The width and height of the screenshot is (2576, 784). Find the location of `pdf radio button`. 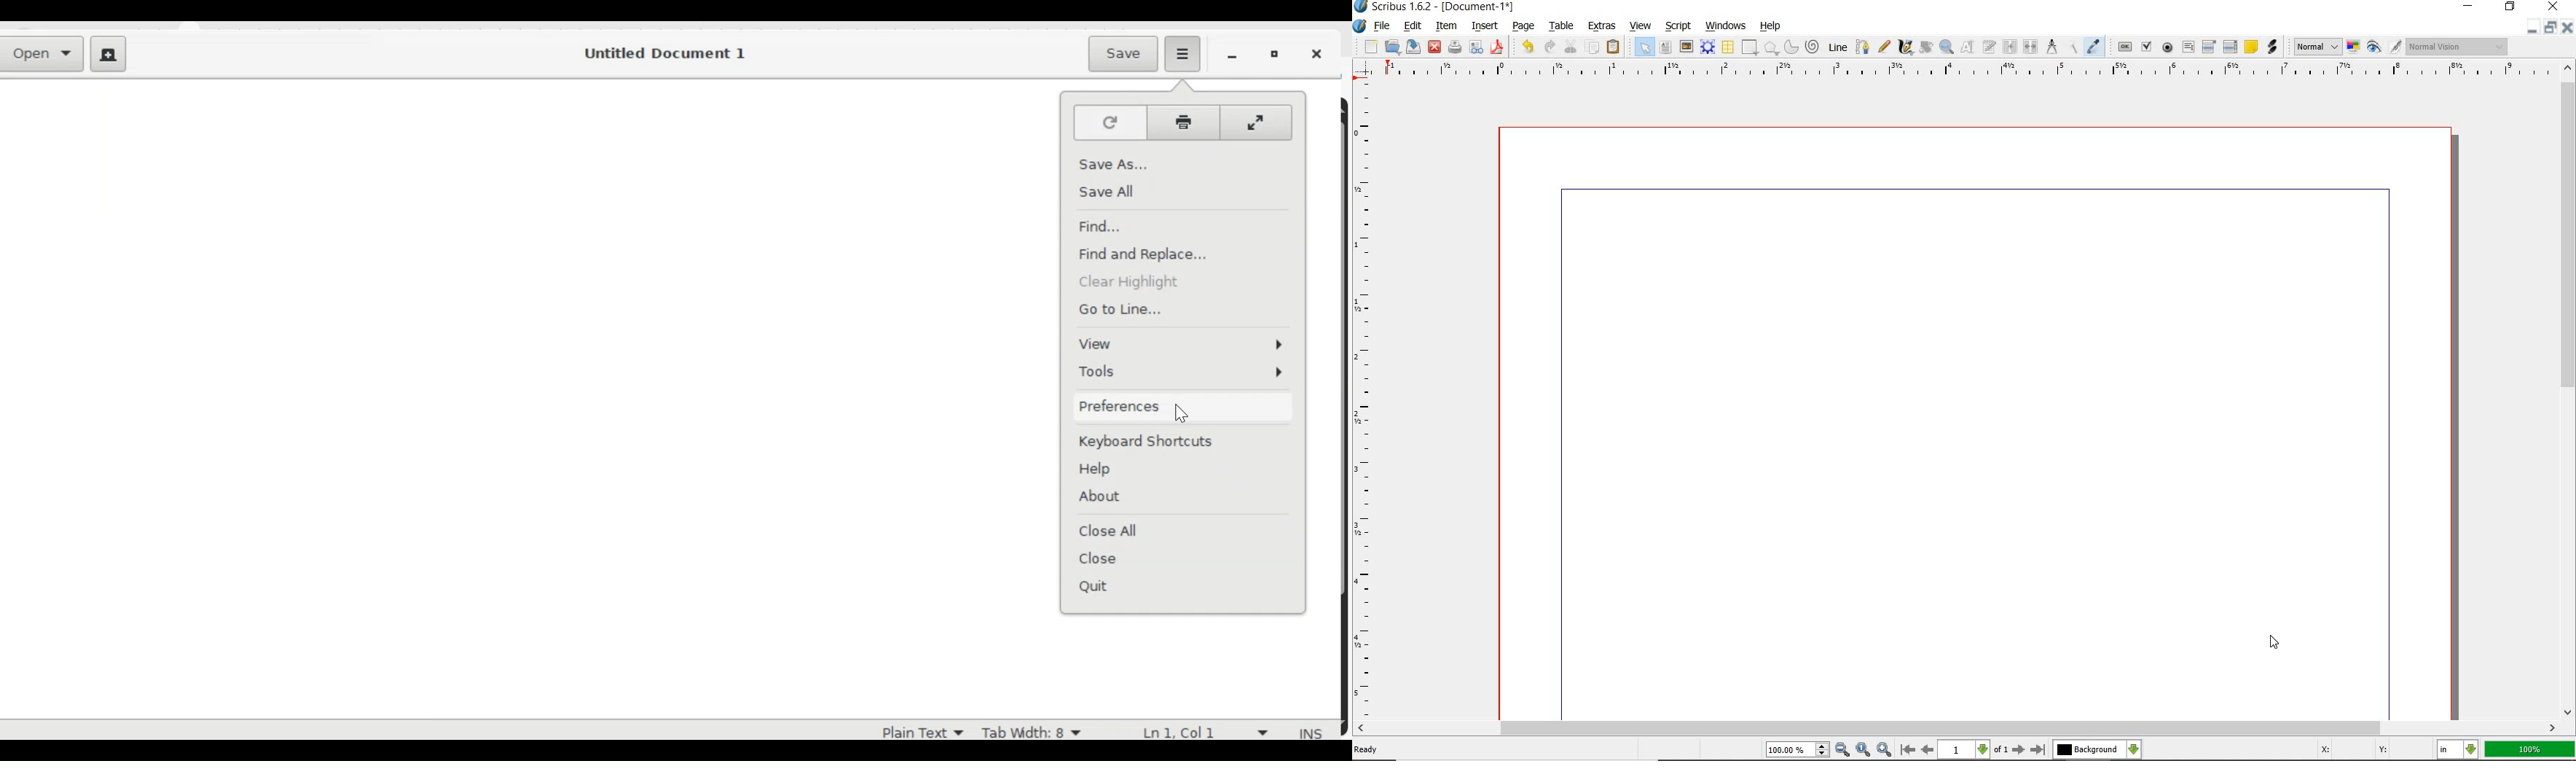

pdf radio button is located at coordinates (2169, 47).